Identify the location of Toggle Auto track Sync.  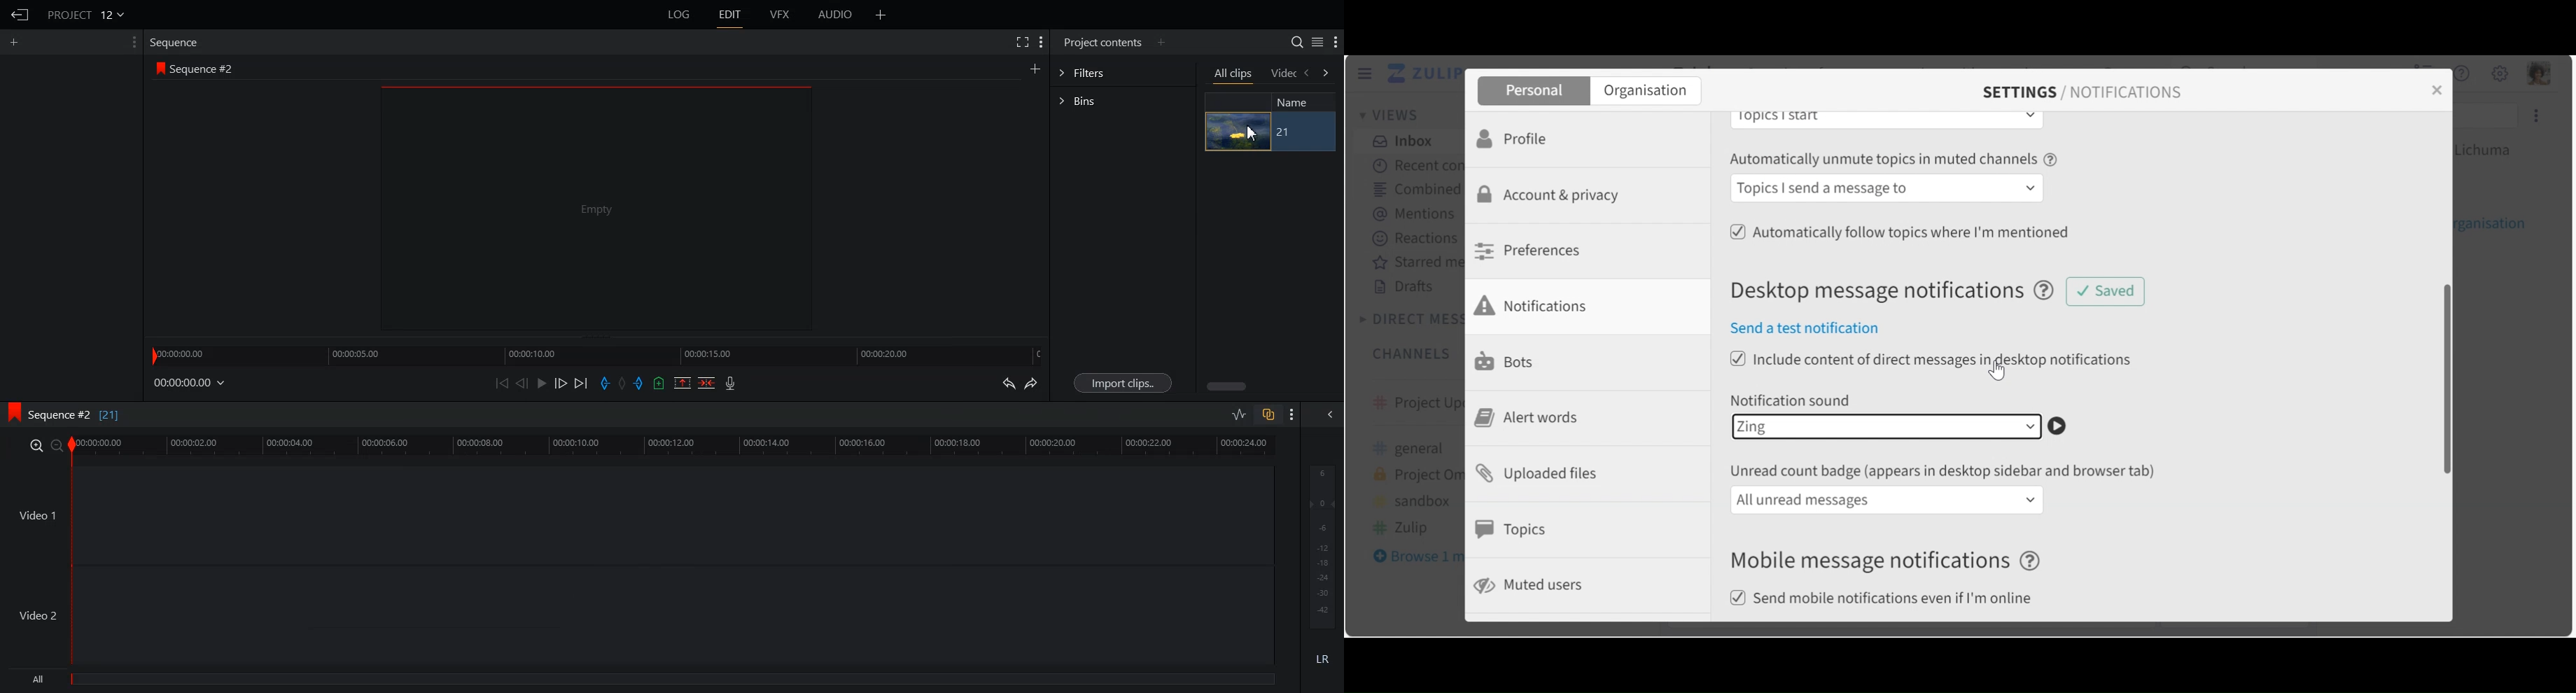
(1267, 414).